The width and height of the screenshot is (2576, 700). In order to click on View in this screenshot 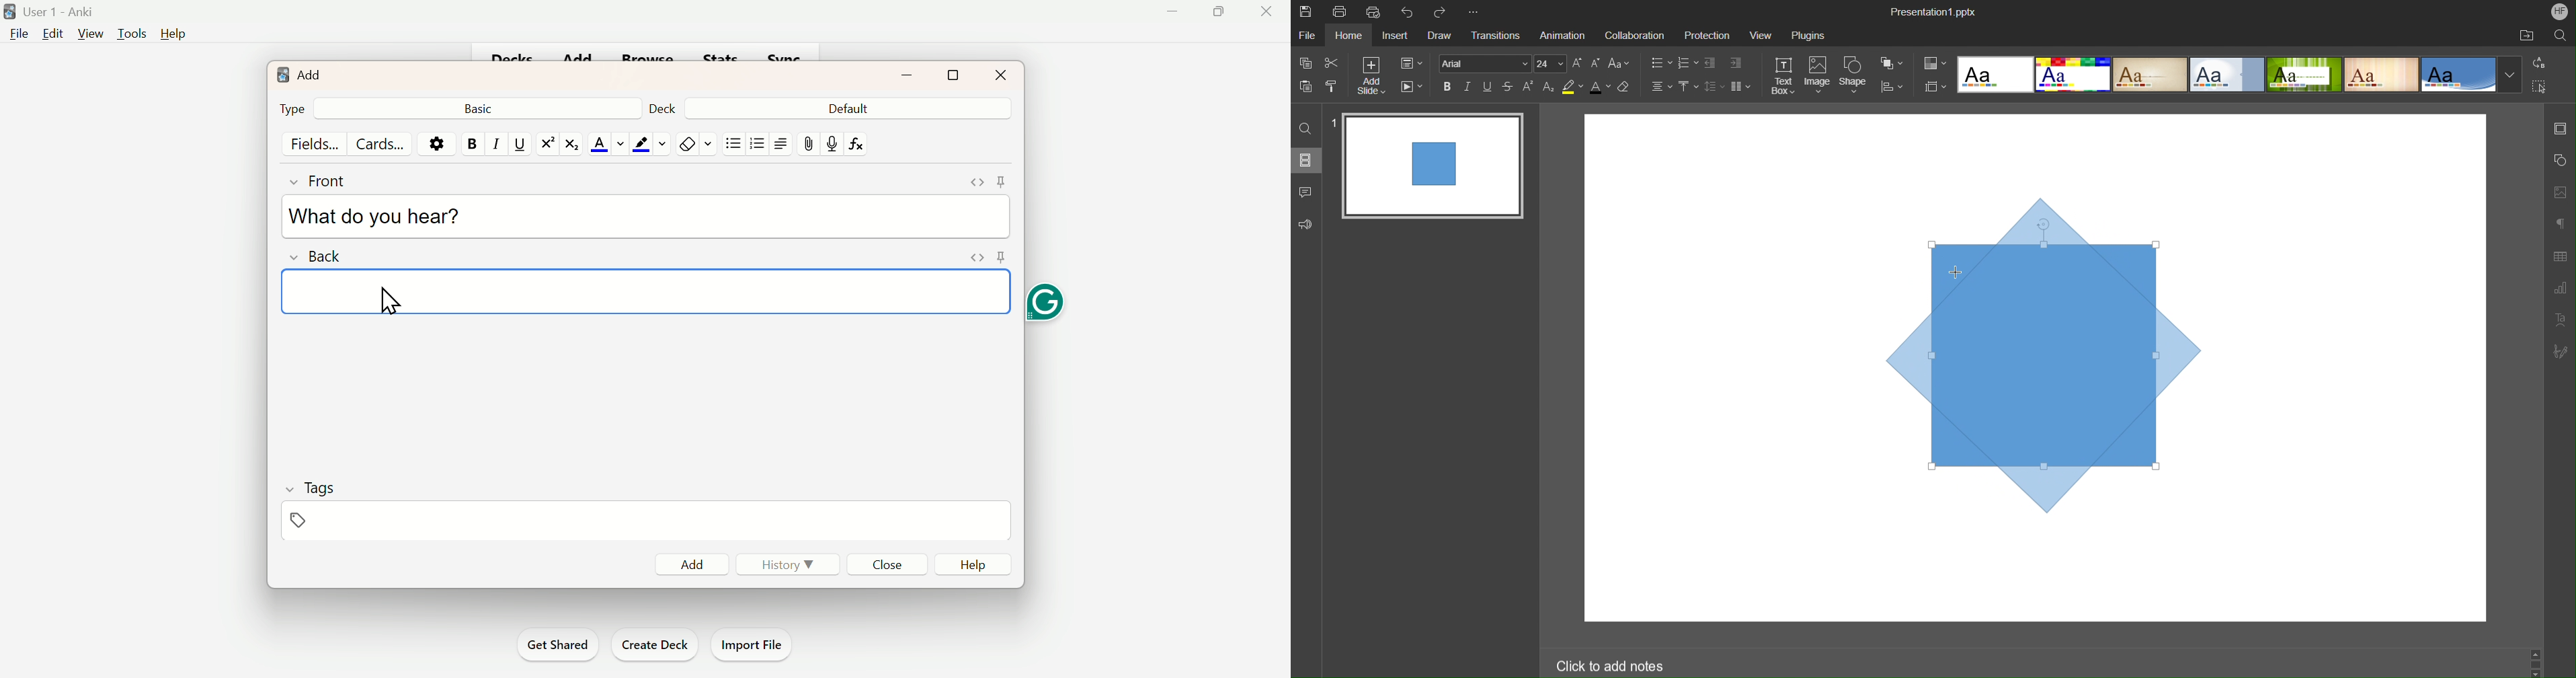, I will do `click(1762, 33)`.